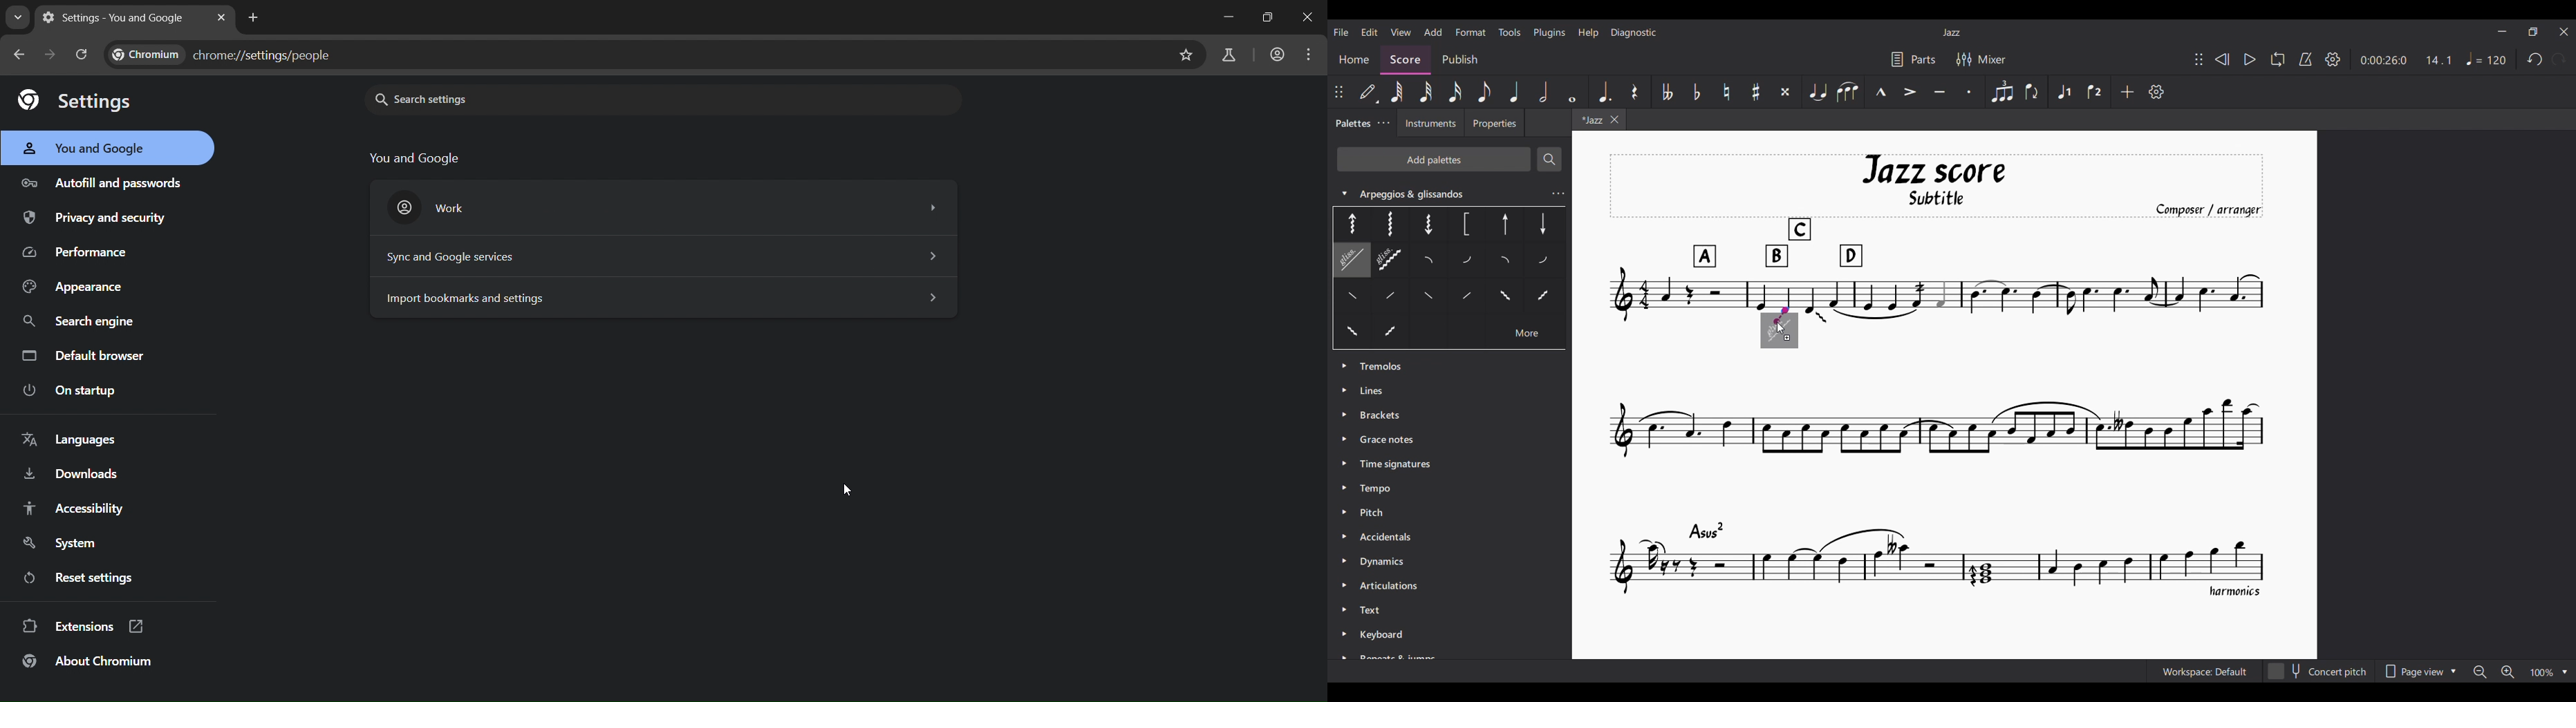 The image size is (2576, 728). What do you see at coordinates (1381, 413) in the screenshot?
I see `Brackets` at bounding box center [1381, 413].